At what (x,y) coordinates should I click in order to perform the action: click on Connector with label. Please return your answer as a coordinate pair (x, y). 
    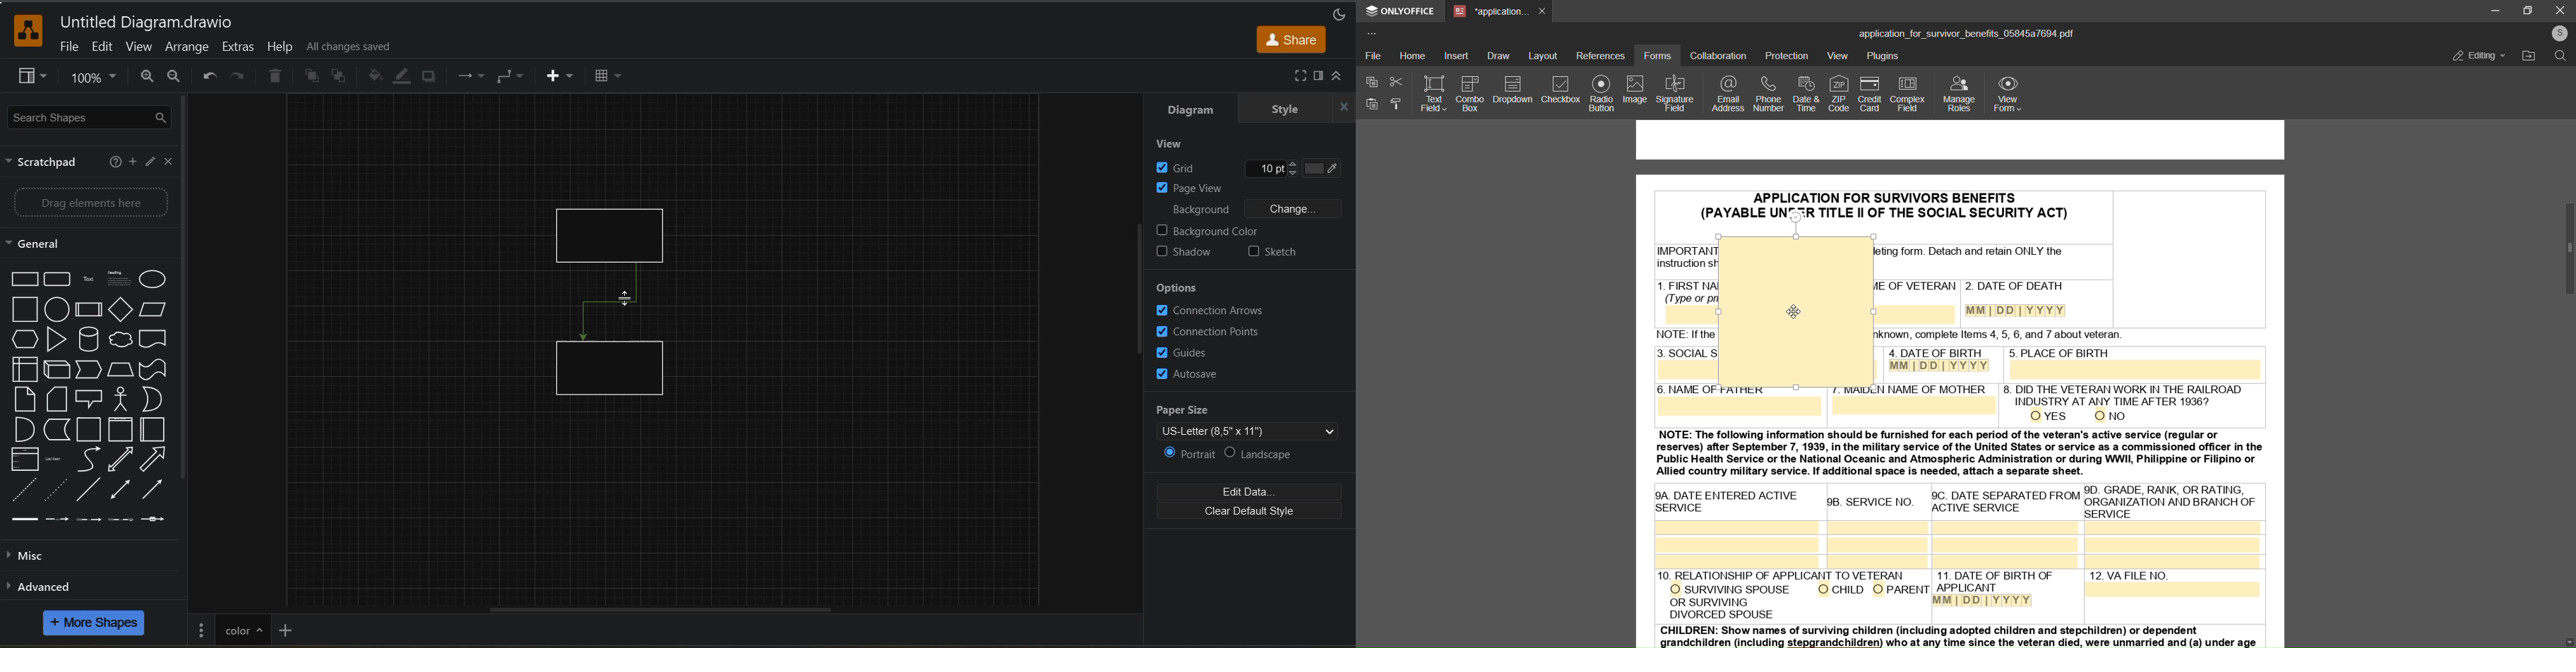
    Looking at the image, I should click on (58, 521).